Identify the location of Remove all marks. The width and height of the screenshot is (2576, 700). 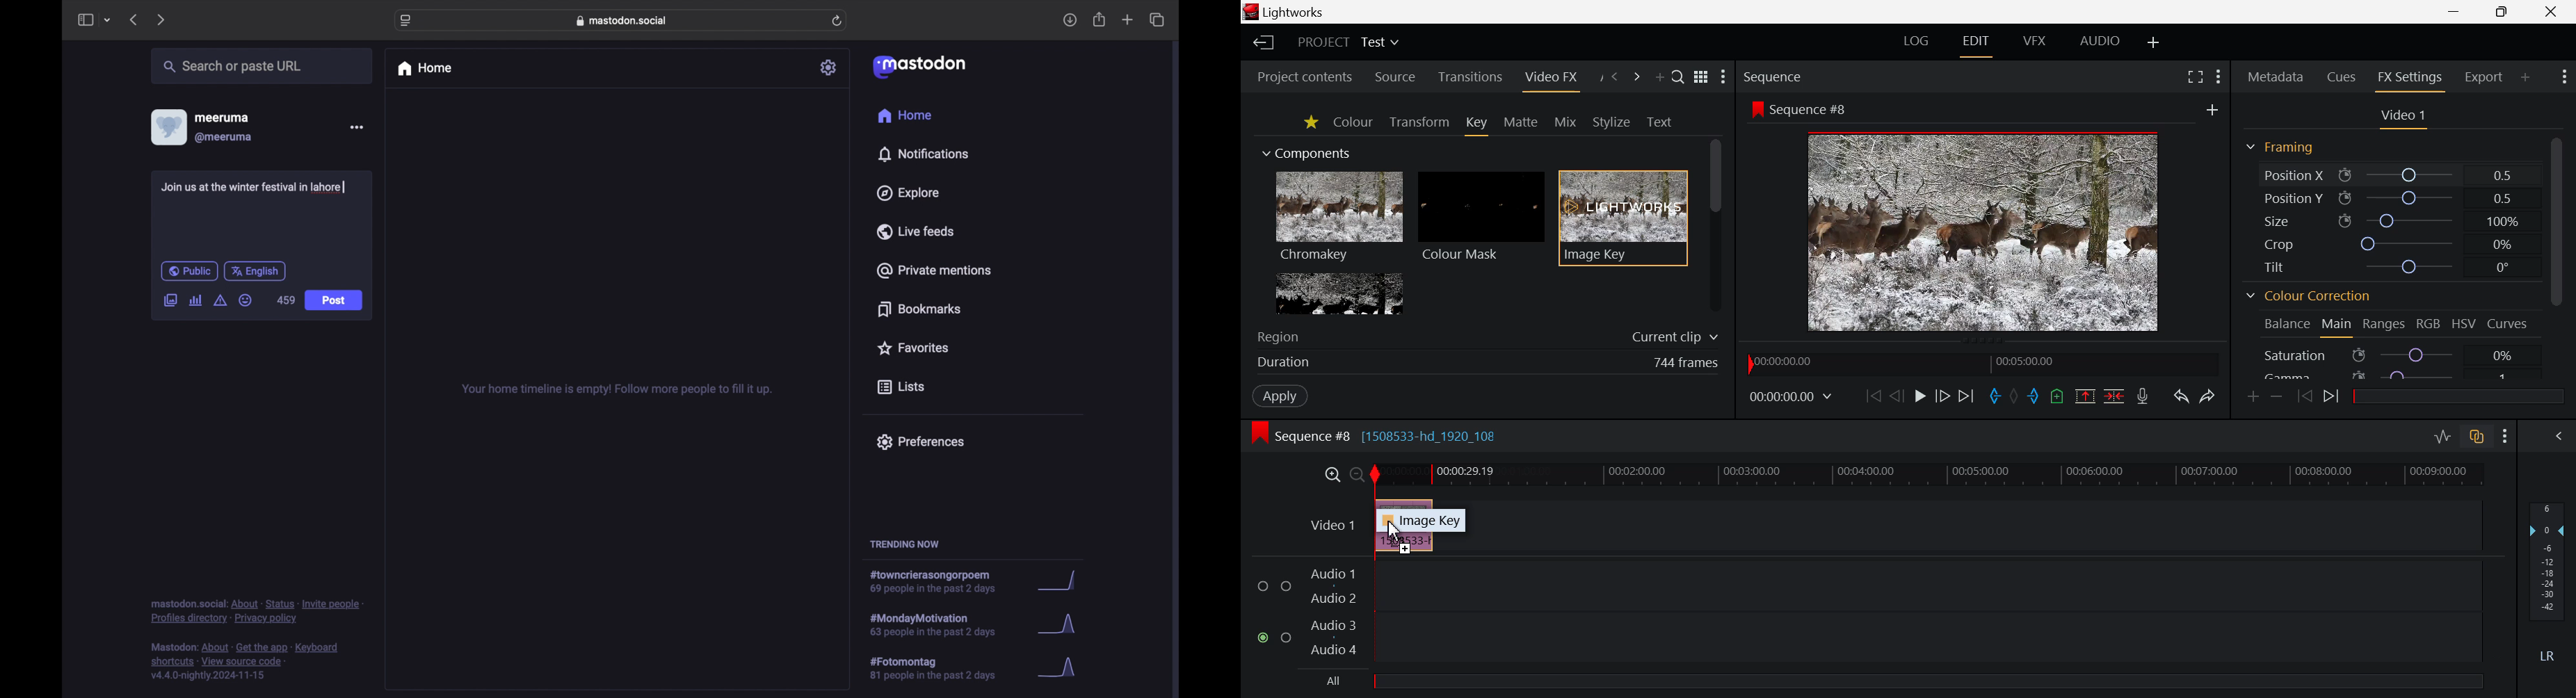
(2017, 397).